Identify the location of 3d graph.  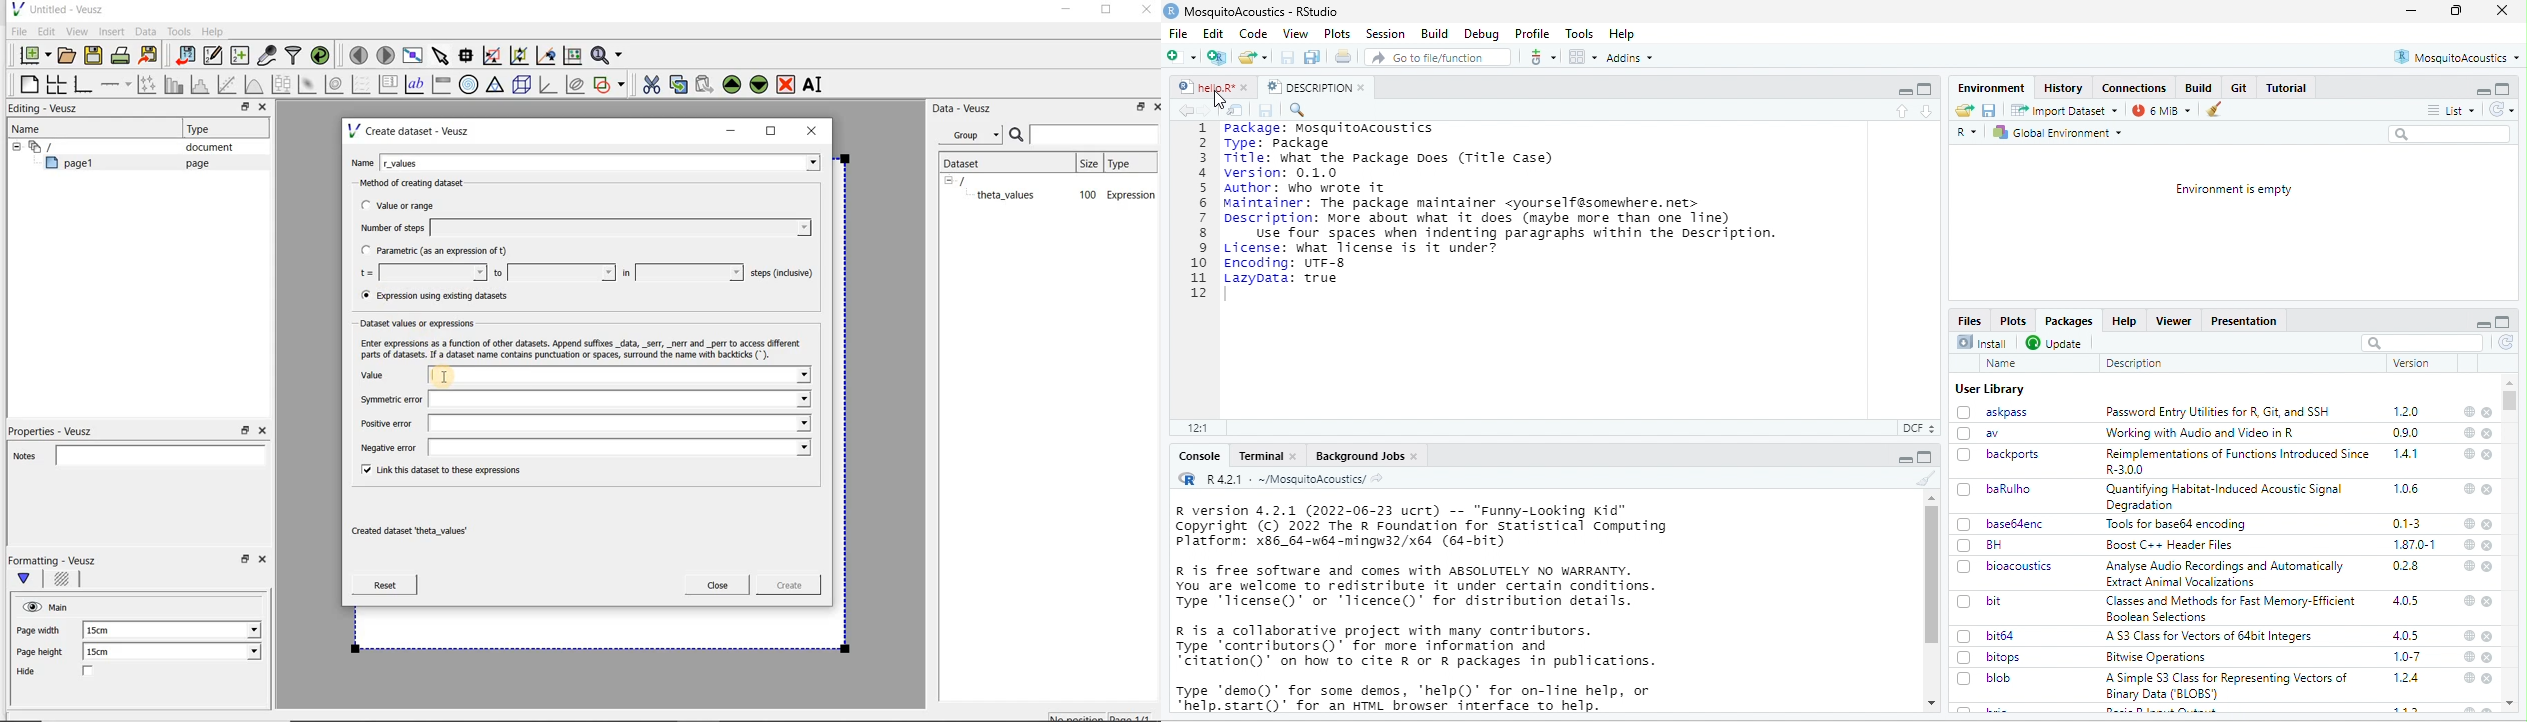
(549, 86).